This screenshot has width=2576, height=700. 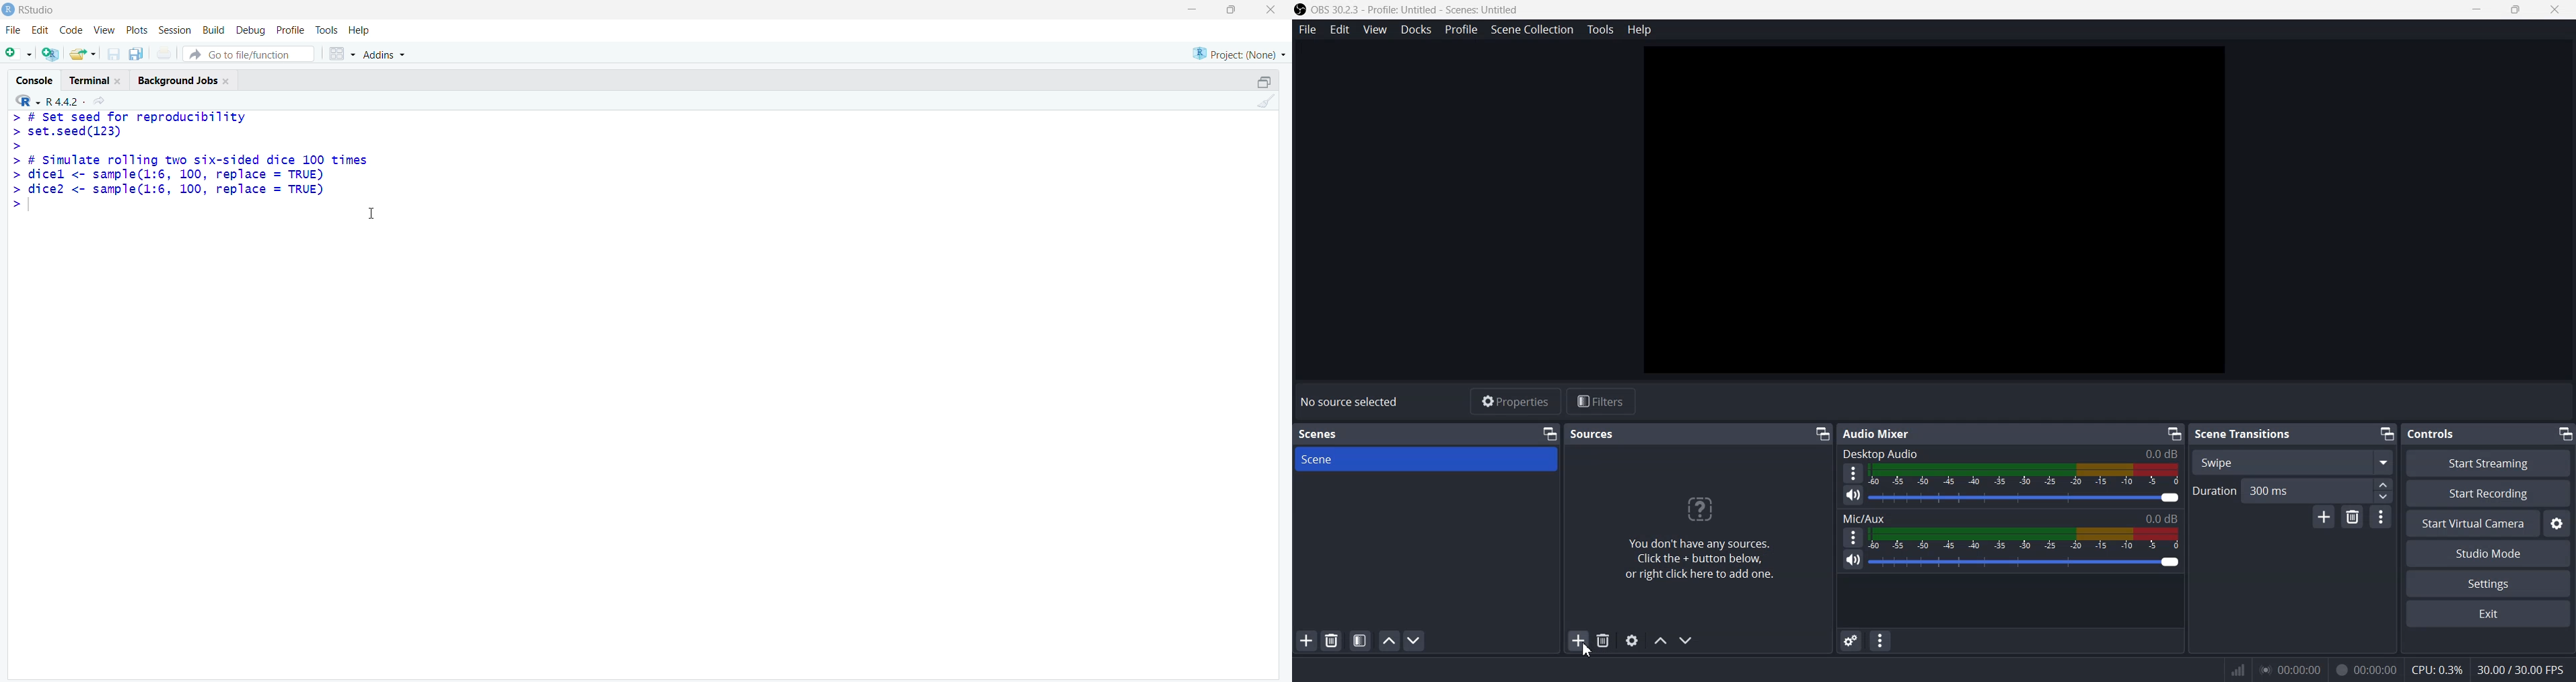 What do you see at coordinates (1685, 641) in the screenshot?
I see `Move source down` at bounding box center [1685, 641].